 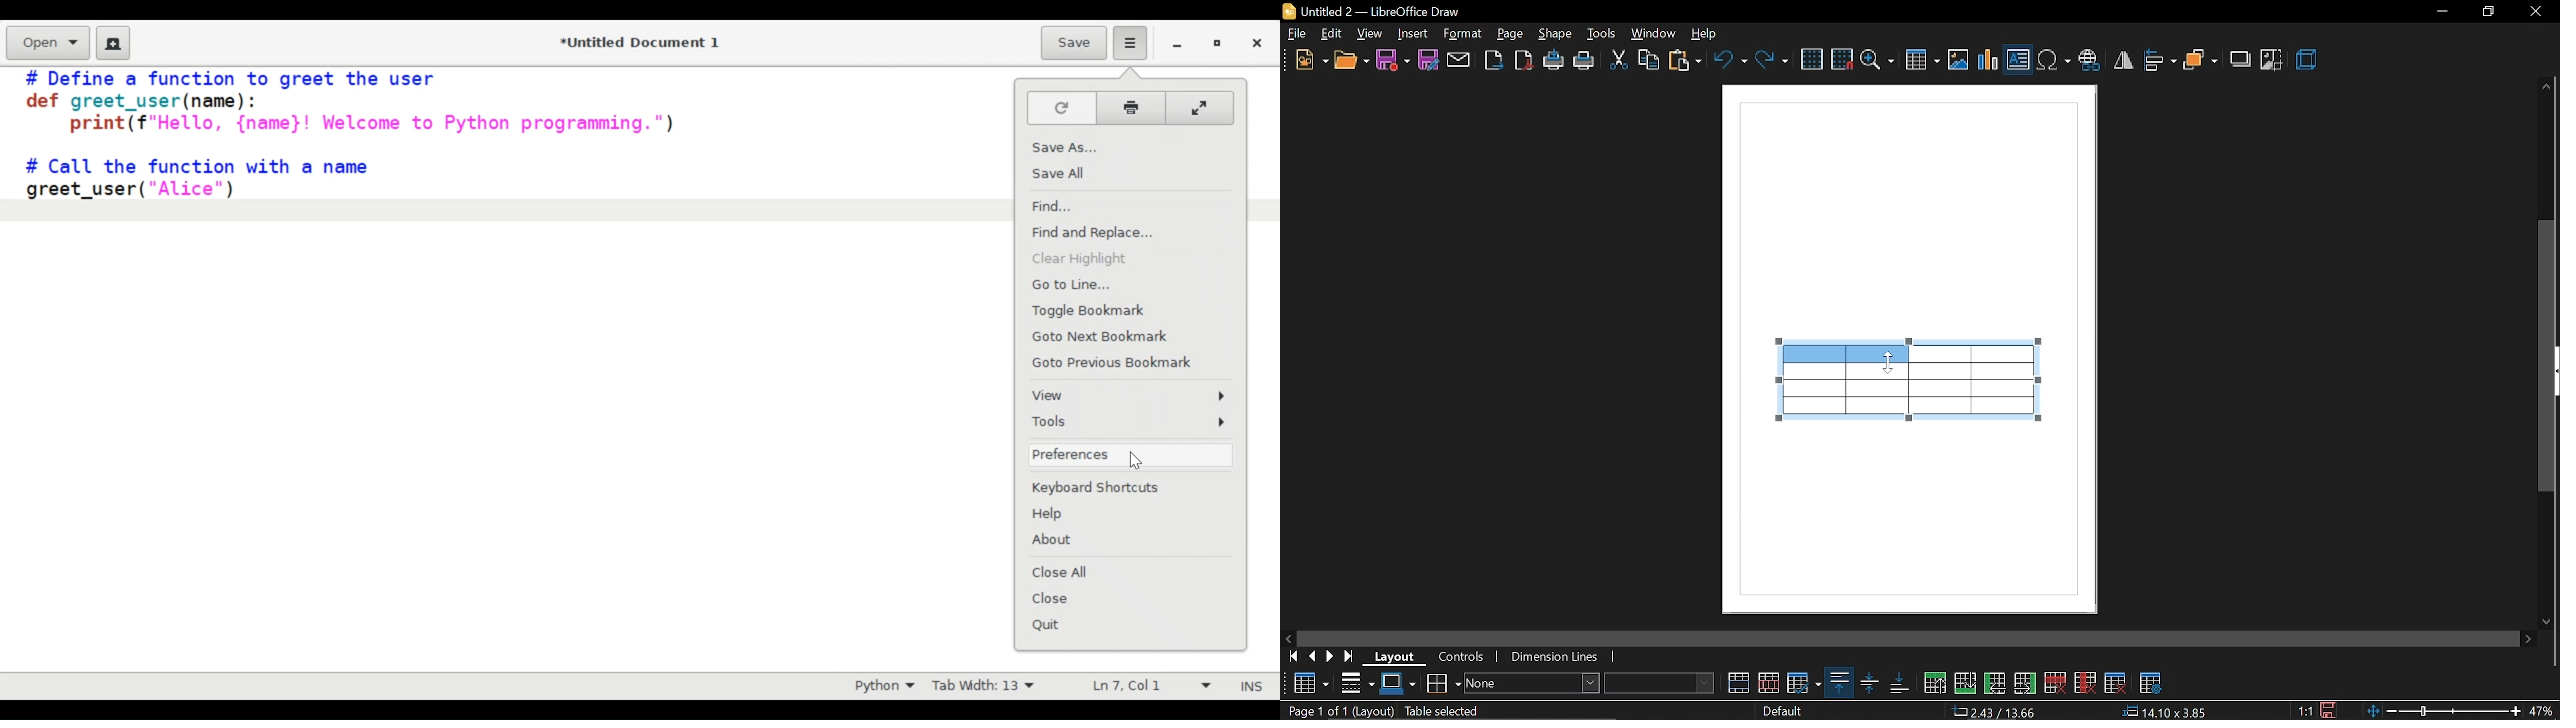 What do you see at coordinates (1338, 711) in the screenshot?
I see `Page 1 of 1 (Layout)` at bounding box center [1338, 711].